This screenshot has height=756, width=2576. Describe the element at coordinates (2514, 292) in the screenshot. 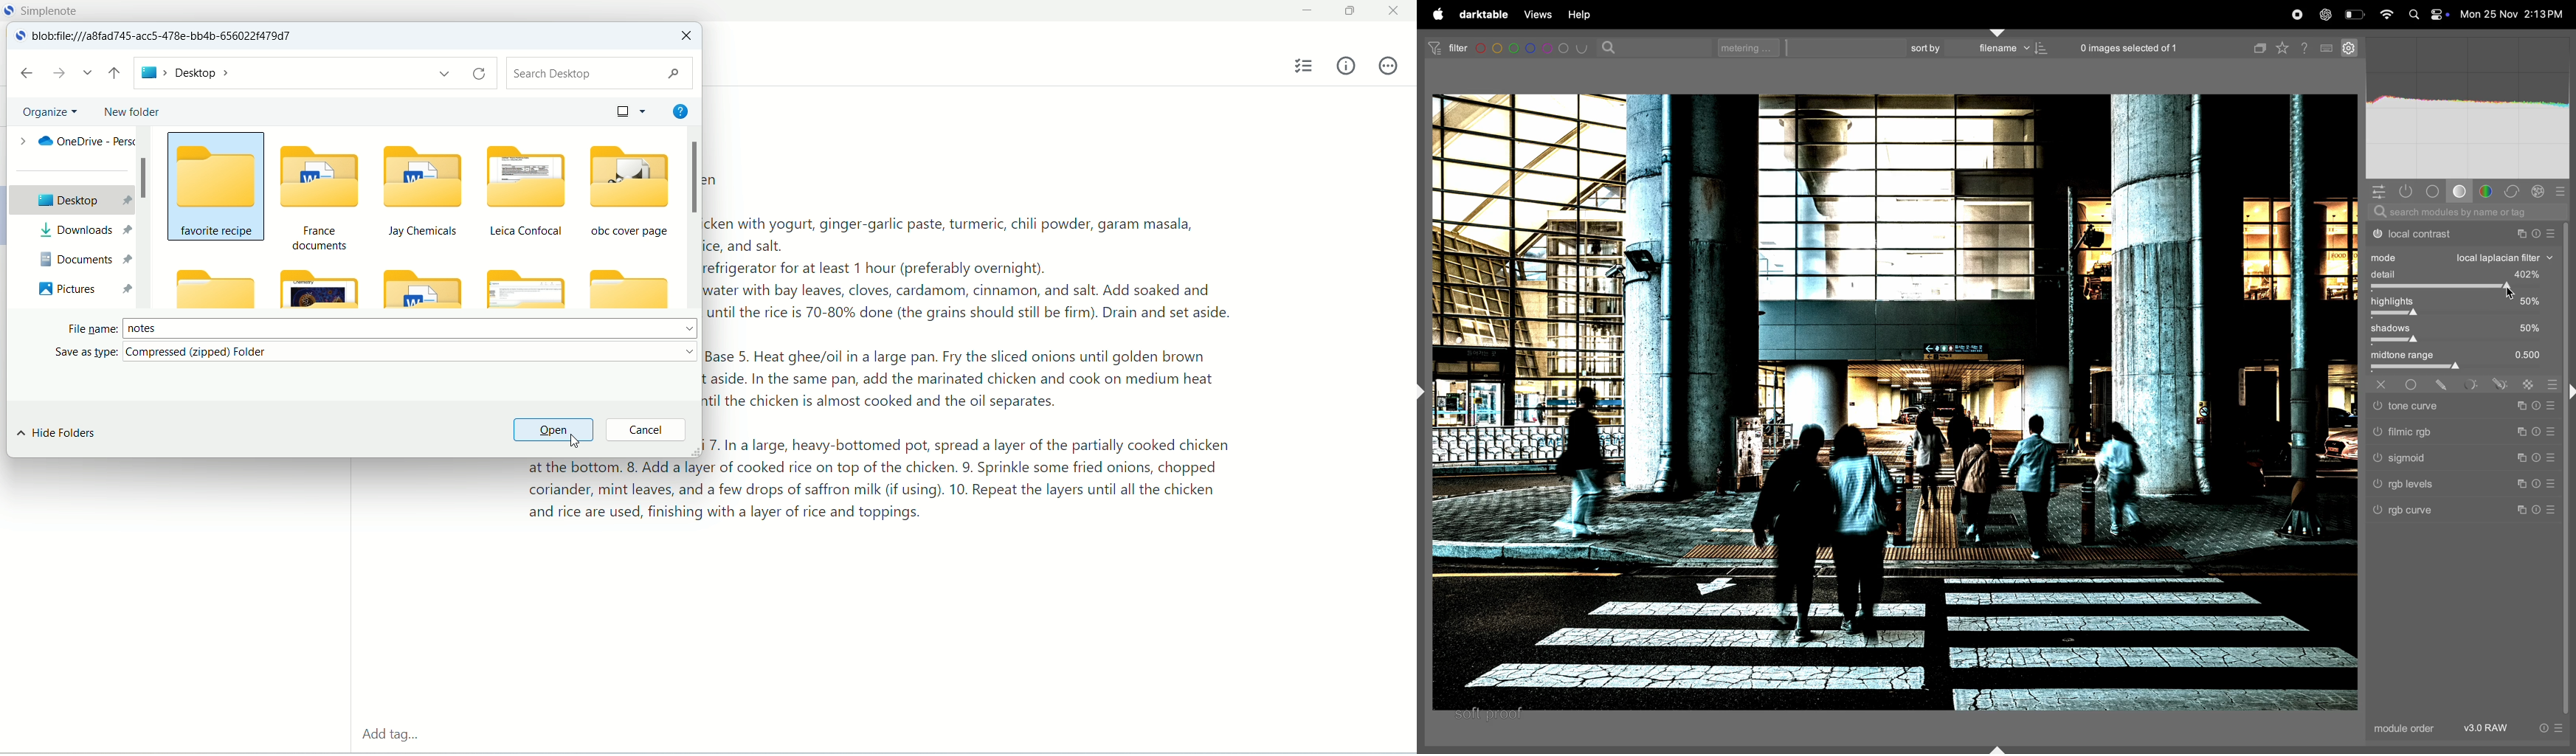

I see `cursor` at that location.